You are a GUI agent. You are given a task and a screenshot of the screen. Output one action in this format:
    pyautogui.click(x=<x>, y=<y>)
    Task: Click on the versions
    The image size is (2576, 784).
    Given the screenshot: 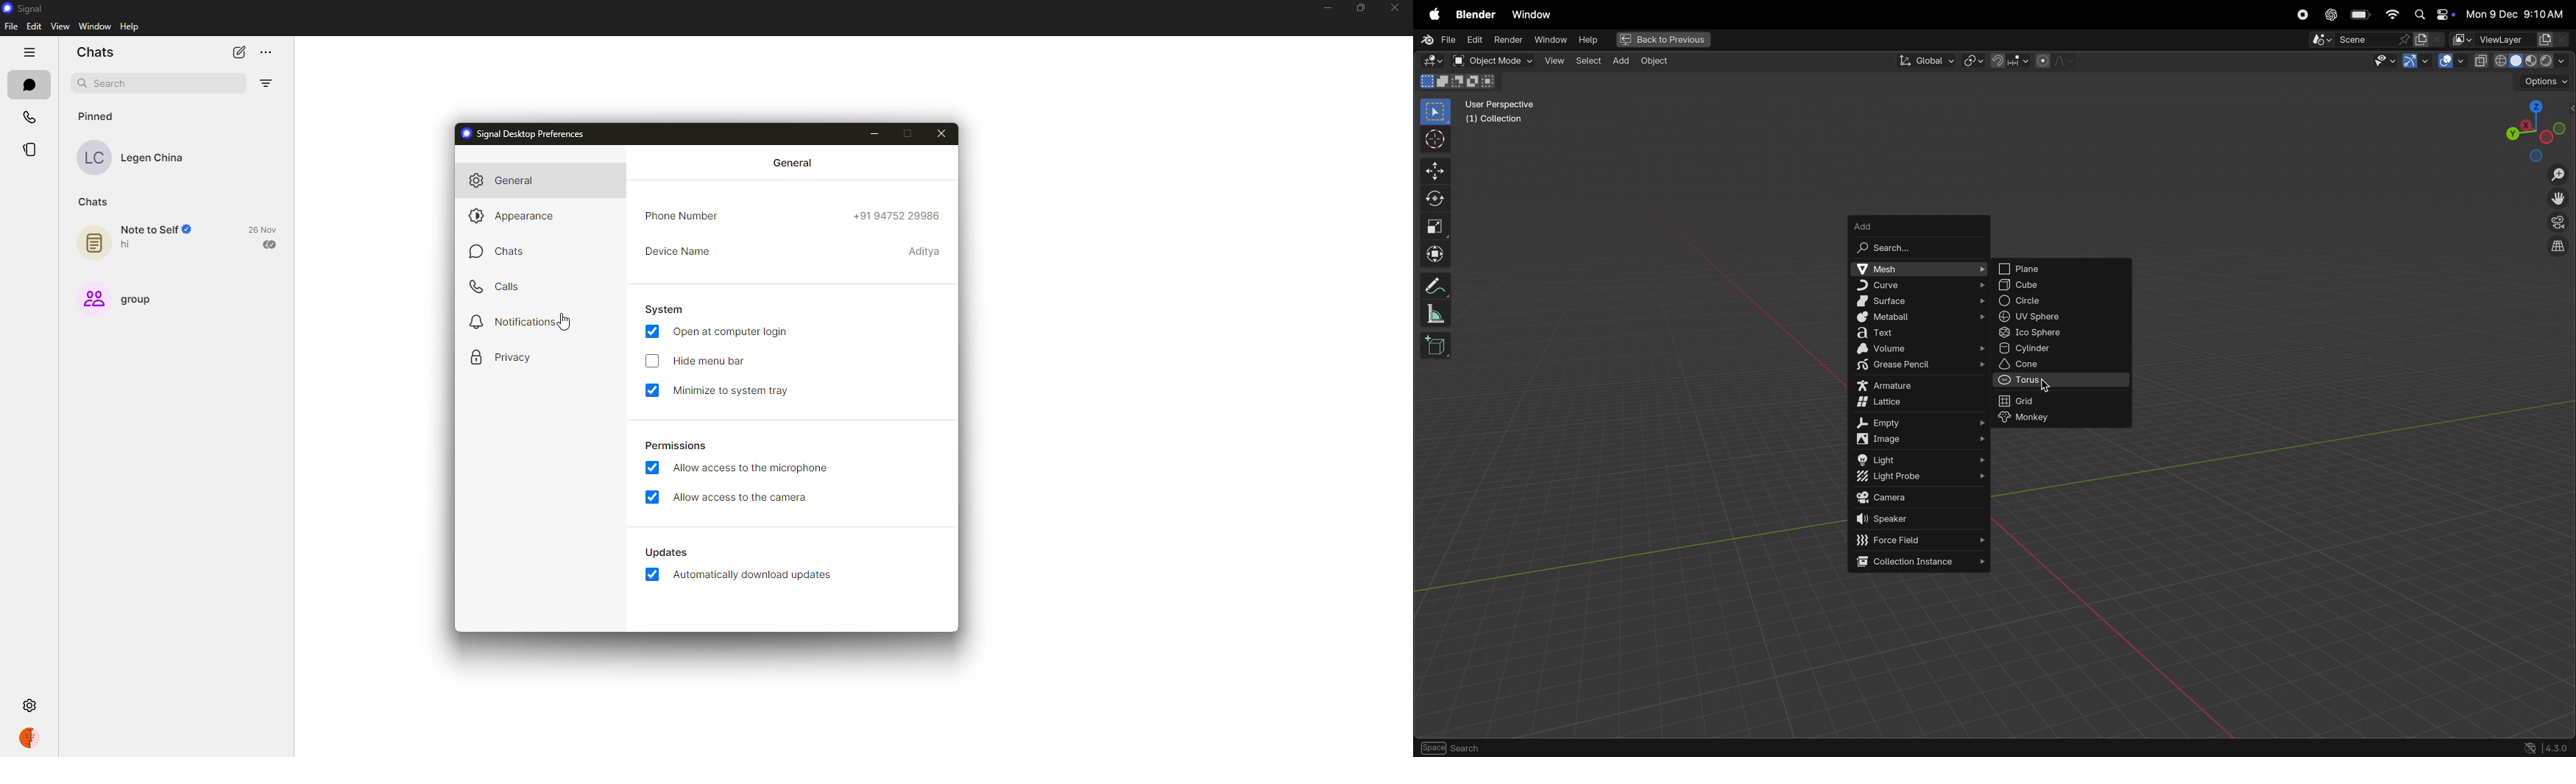 What is the action you would take?
    pyautogui.click(x=2547, y=747)
    